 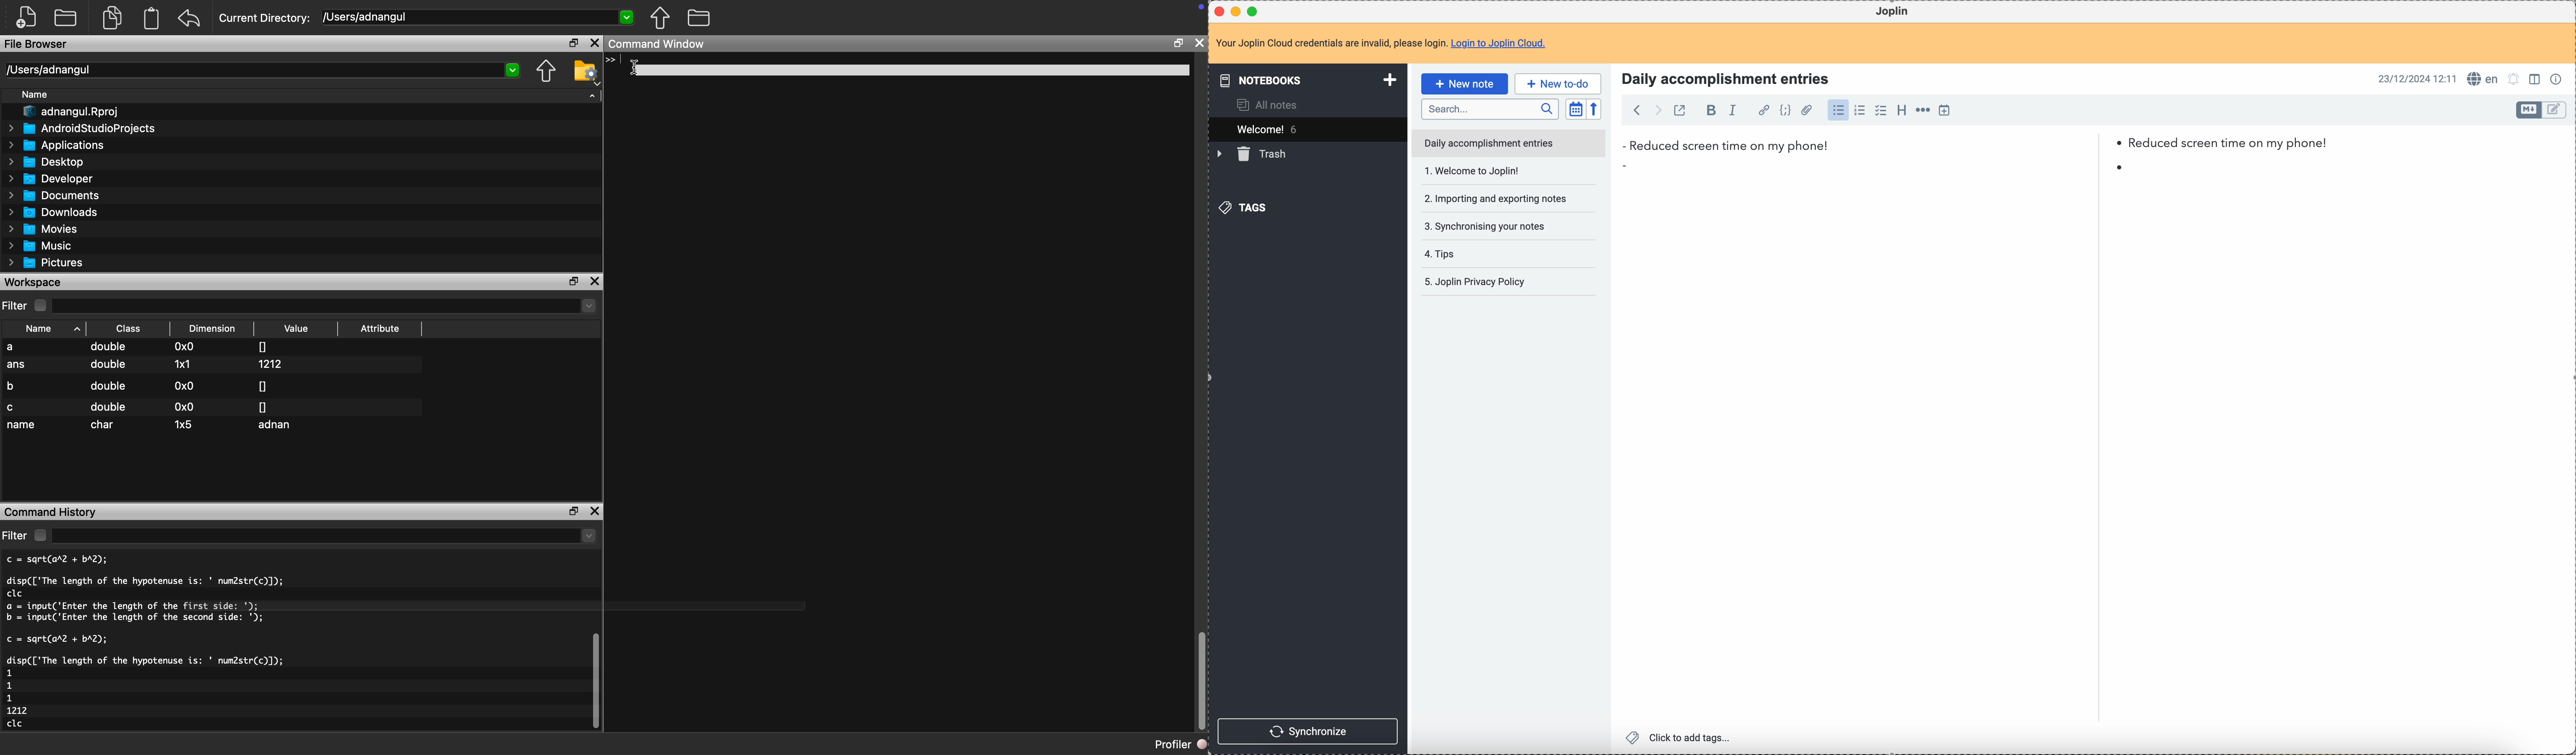 What do you see at coordinates (44, 229) in the screenshot?
I see ` Movies` at bounding box center [44, 229].